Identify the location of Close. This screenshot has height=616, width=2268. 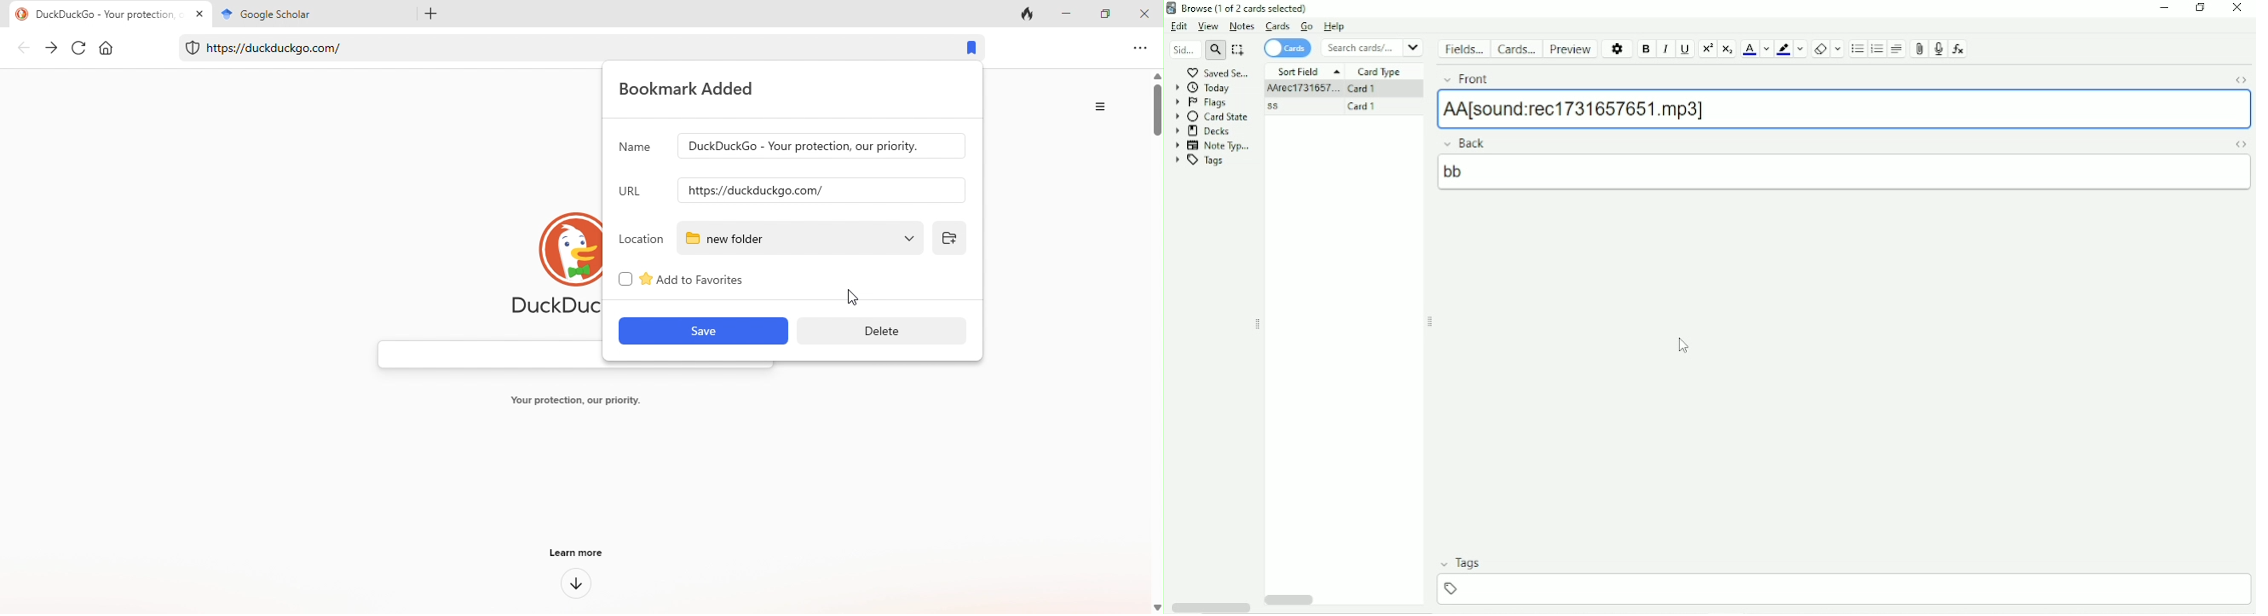
(2238, 7).